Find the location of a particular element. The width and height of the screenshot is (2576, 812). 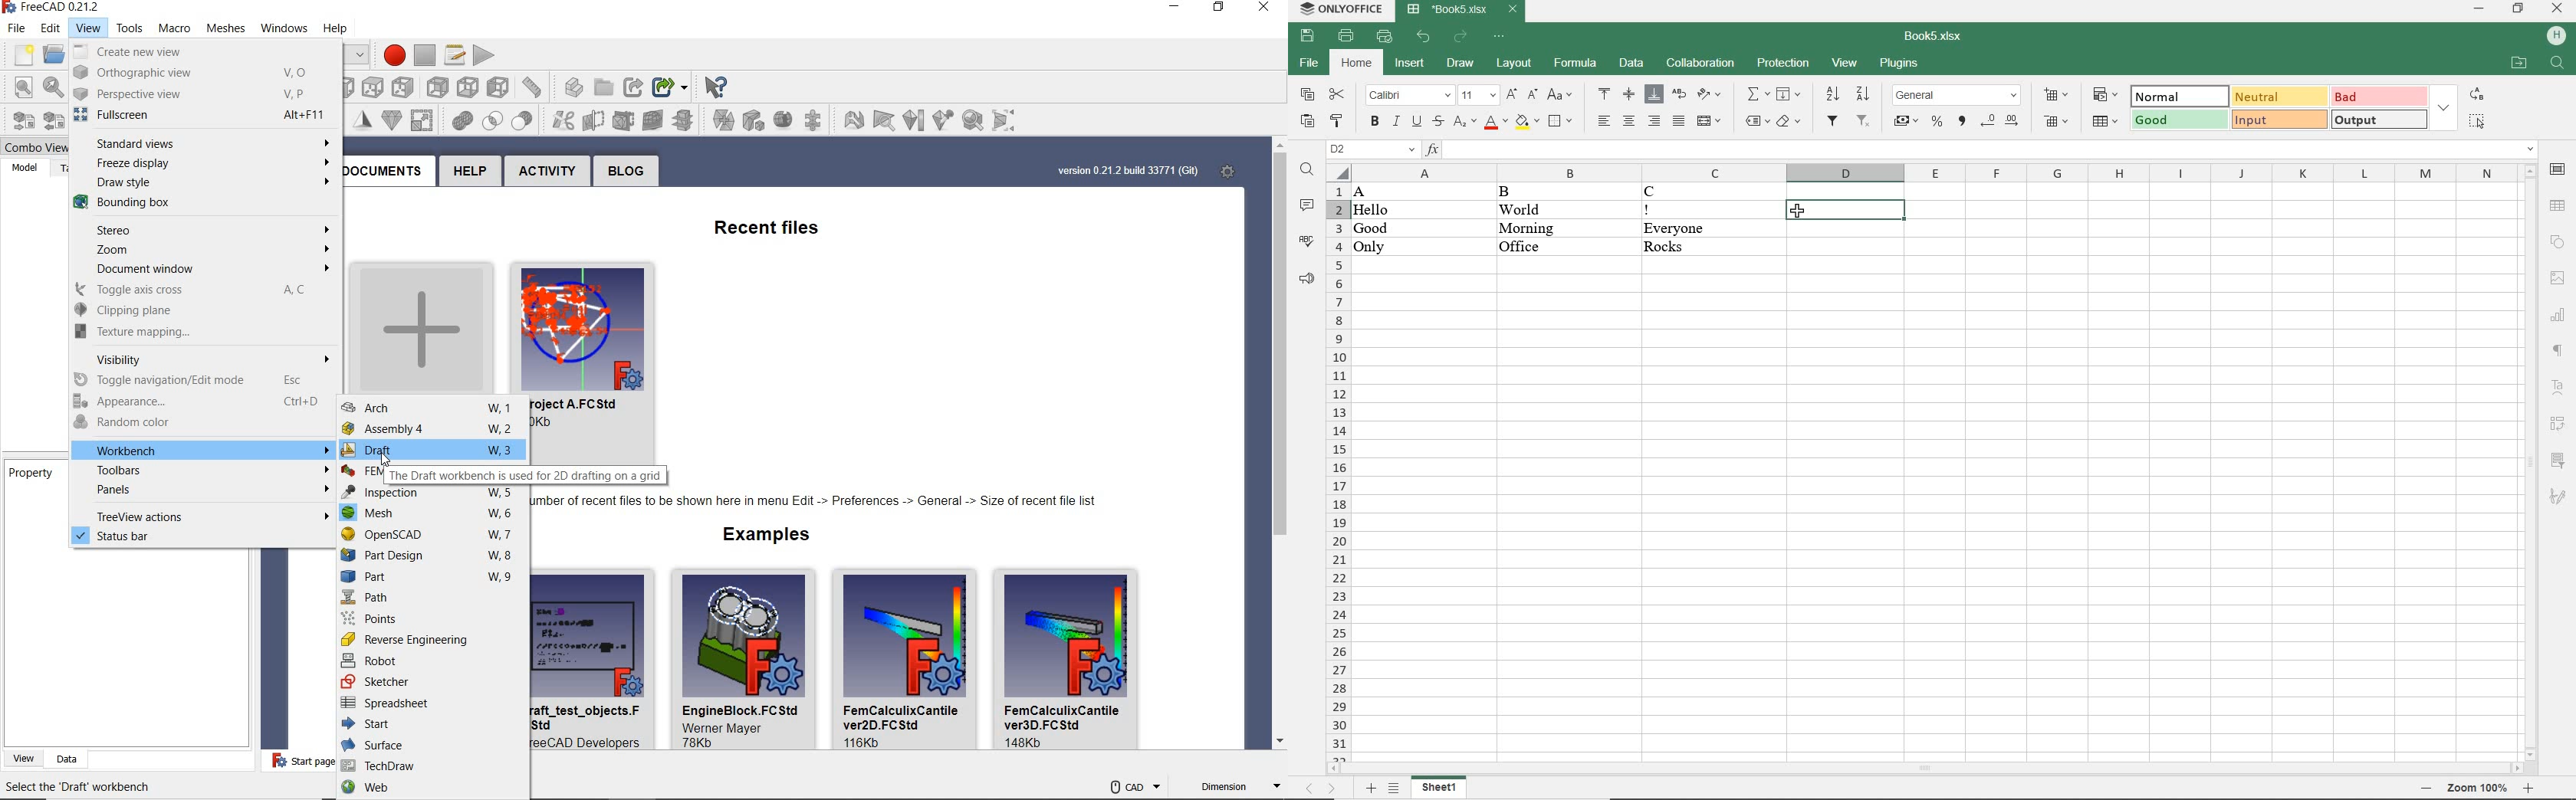

expand is located at coordinates (2445, 107).